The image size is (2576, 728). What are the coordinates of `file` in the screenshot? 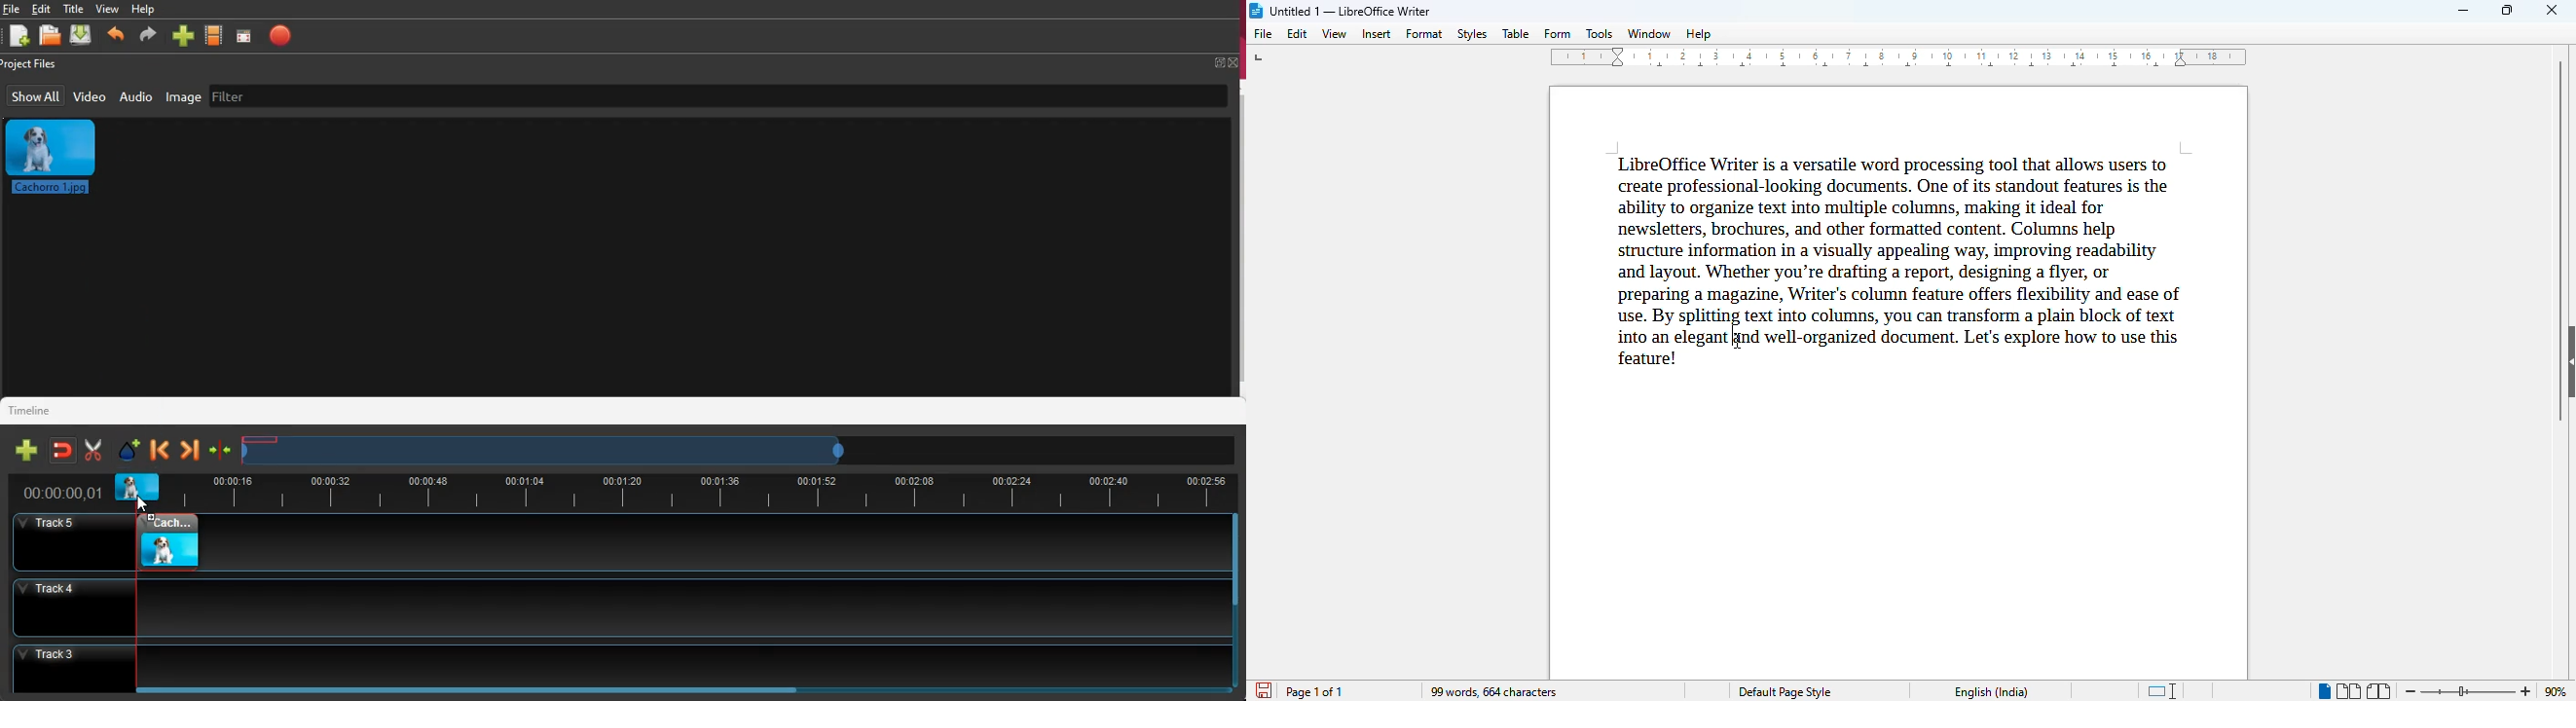 It's located at (1265, 34).